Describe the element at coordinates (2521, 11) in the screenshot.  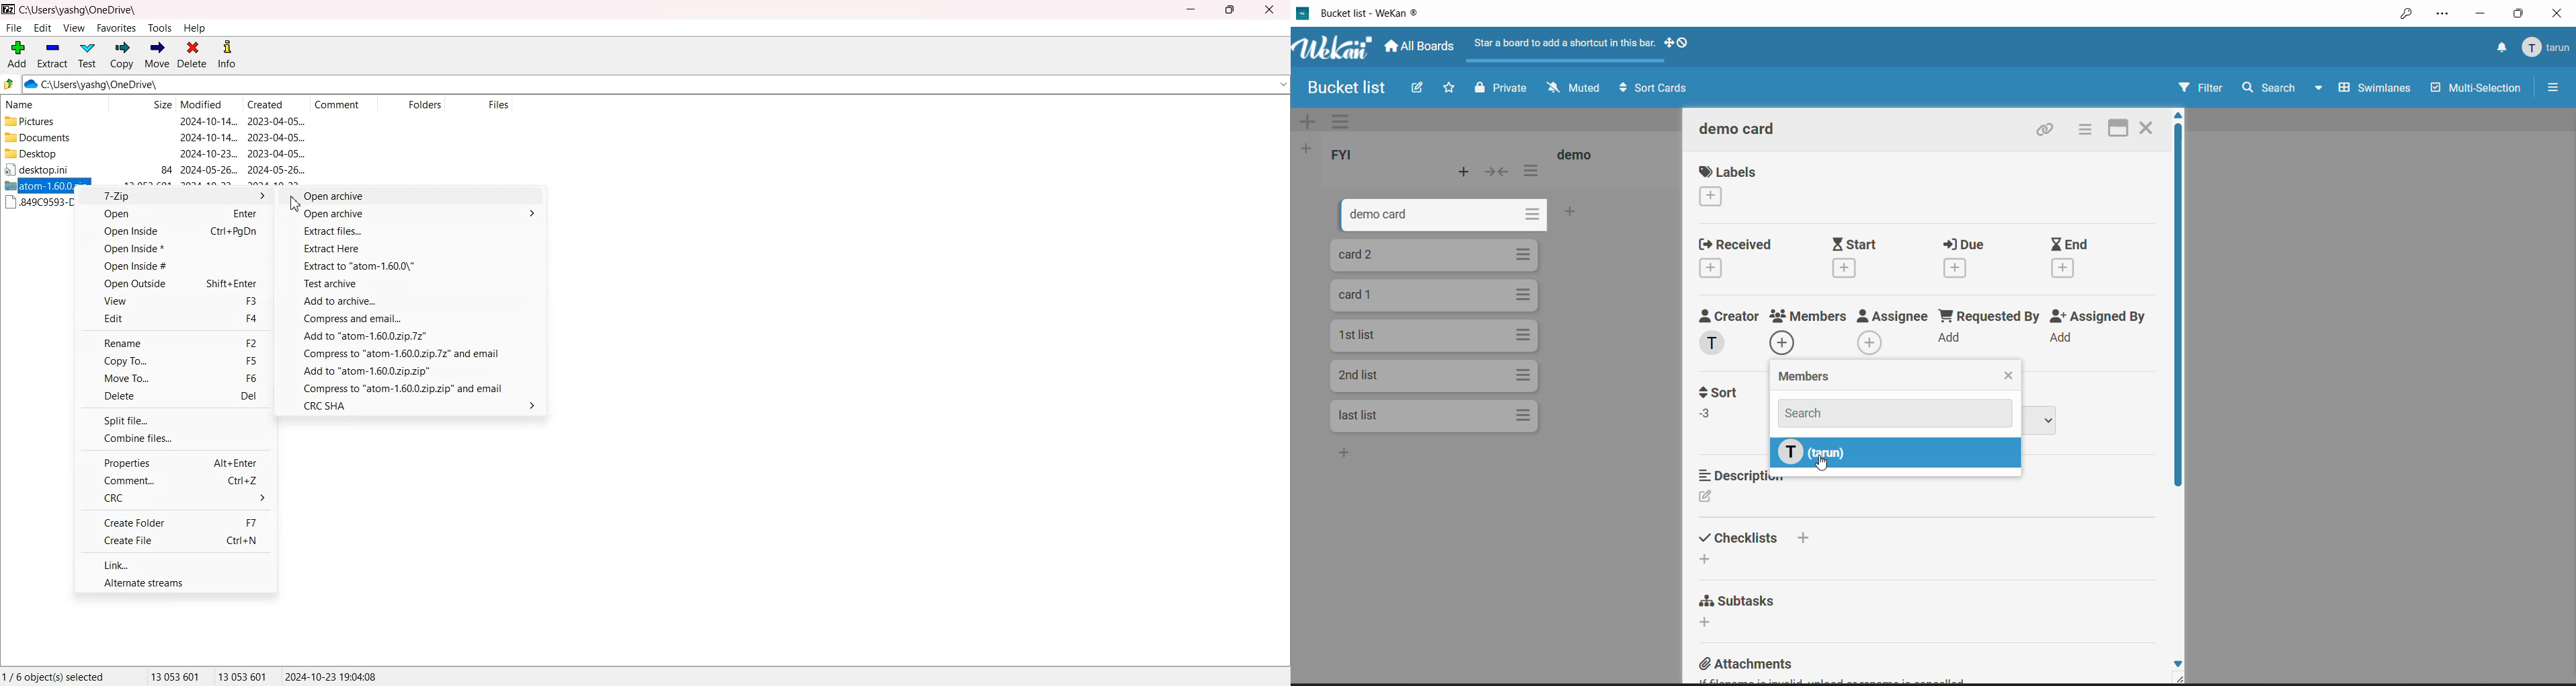
I see `maximize` at that location.